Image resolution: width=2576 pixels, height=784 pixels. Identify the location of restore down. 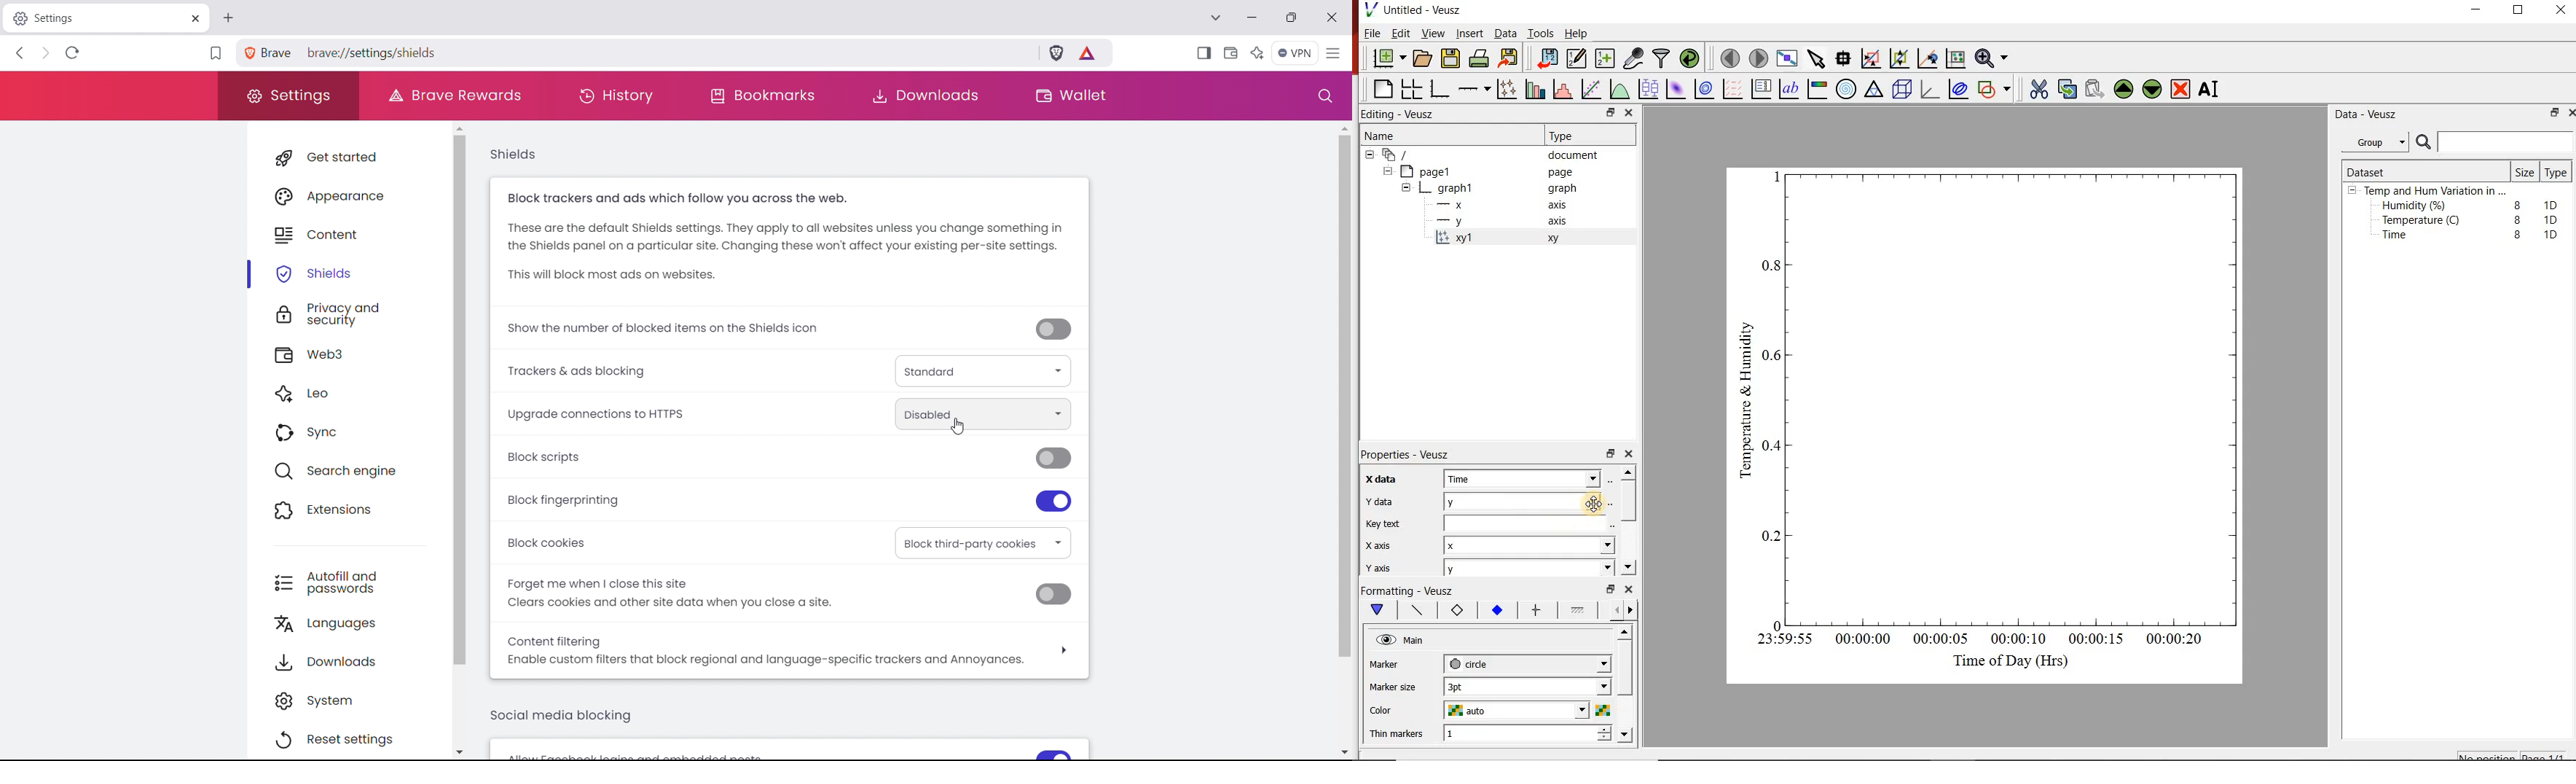
(2551, 114).